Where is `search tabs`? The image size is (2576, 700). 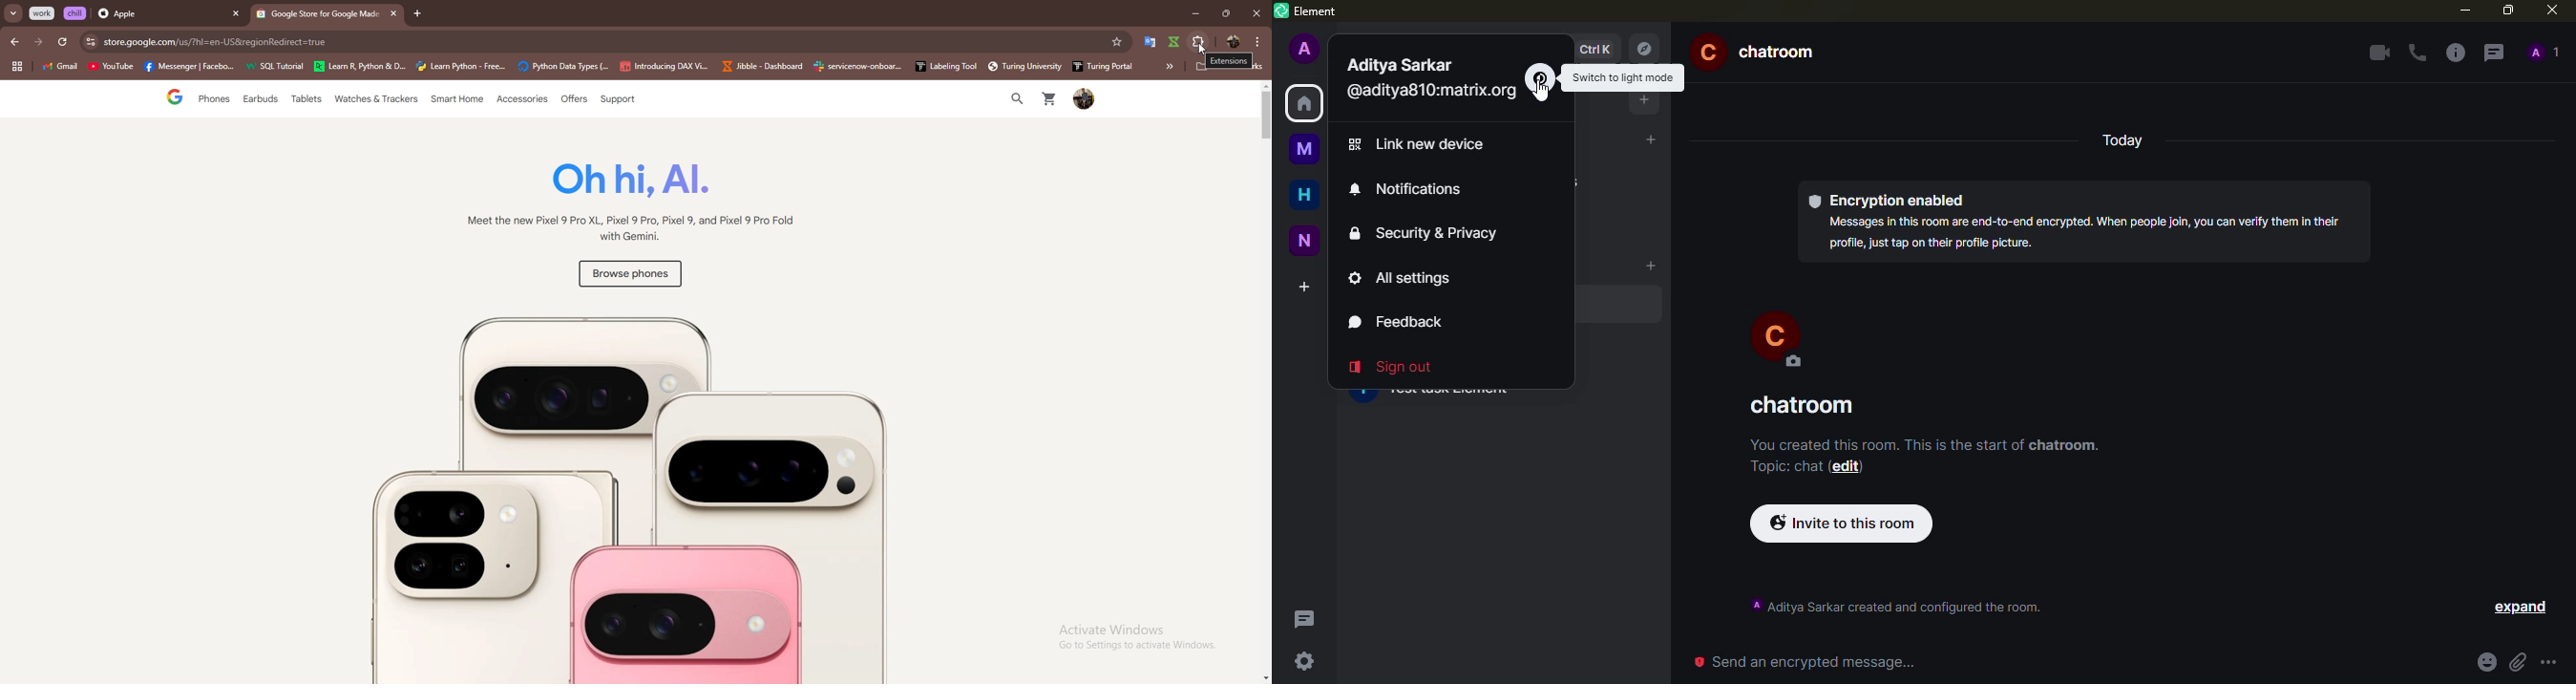
search tabs is located at coordinates (14, 14).